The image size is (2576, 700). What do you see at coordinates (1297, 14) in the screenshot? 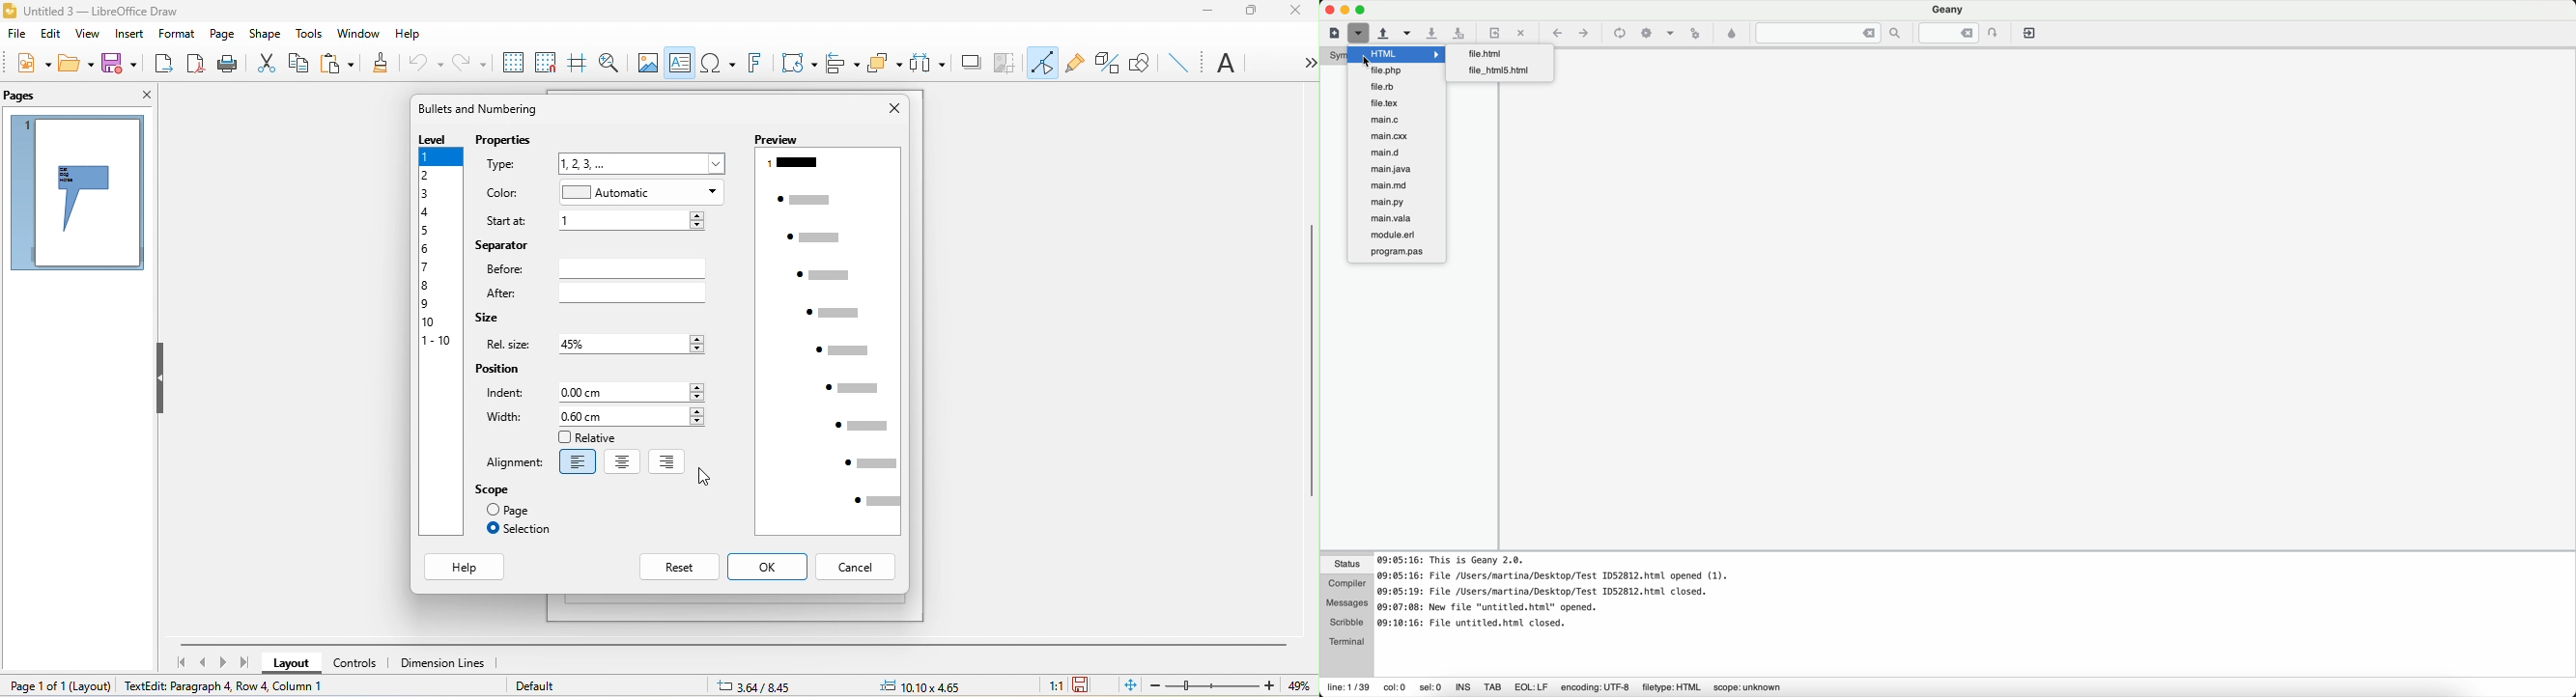
I see `close` at bounding box center [1297, 14].